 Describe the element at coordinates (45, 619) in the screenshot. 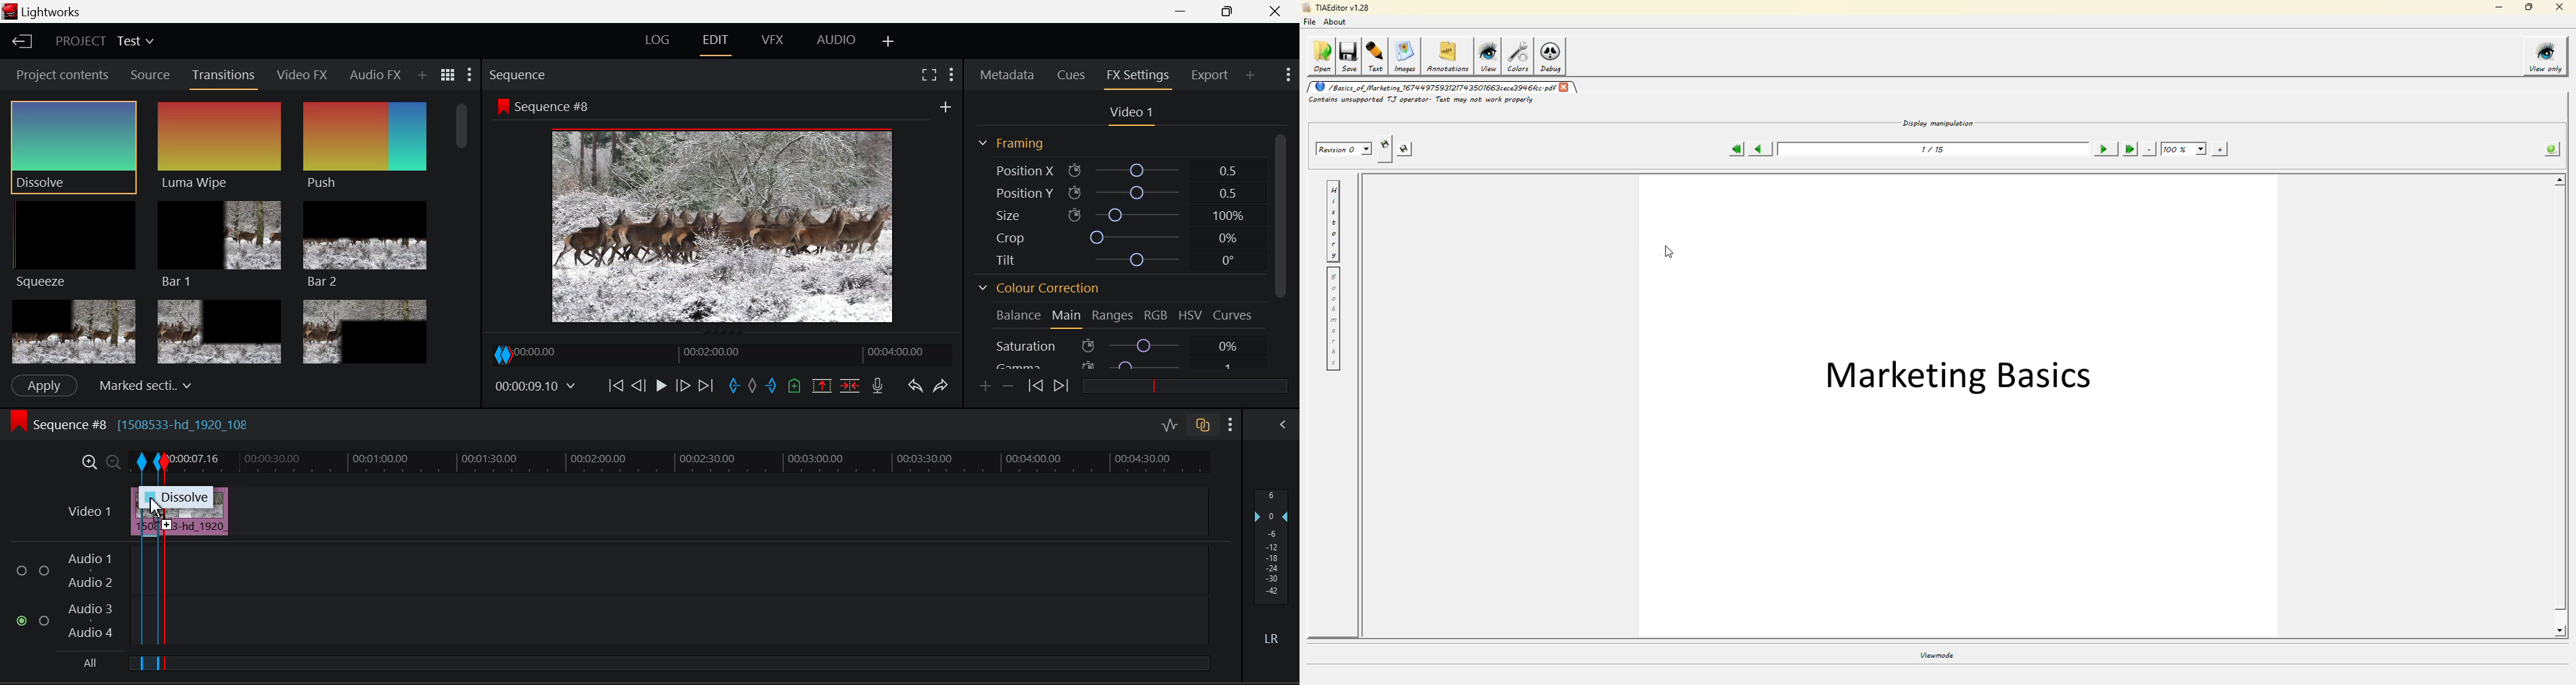

I see `Audio Input Checkbox` at that location.